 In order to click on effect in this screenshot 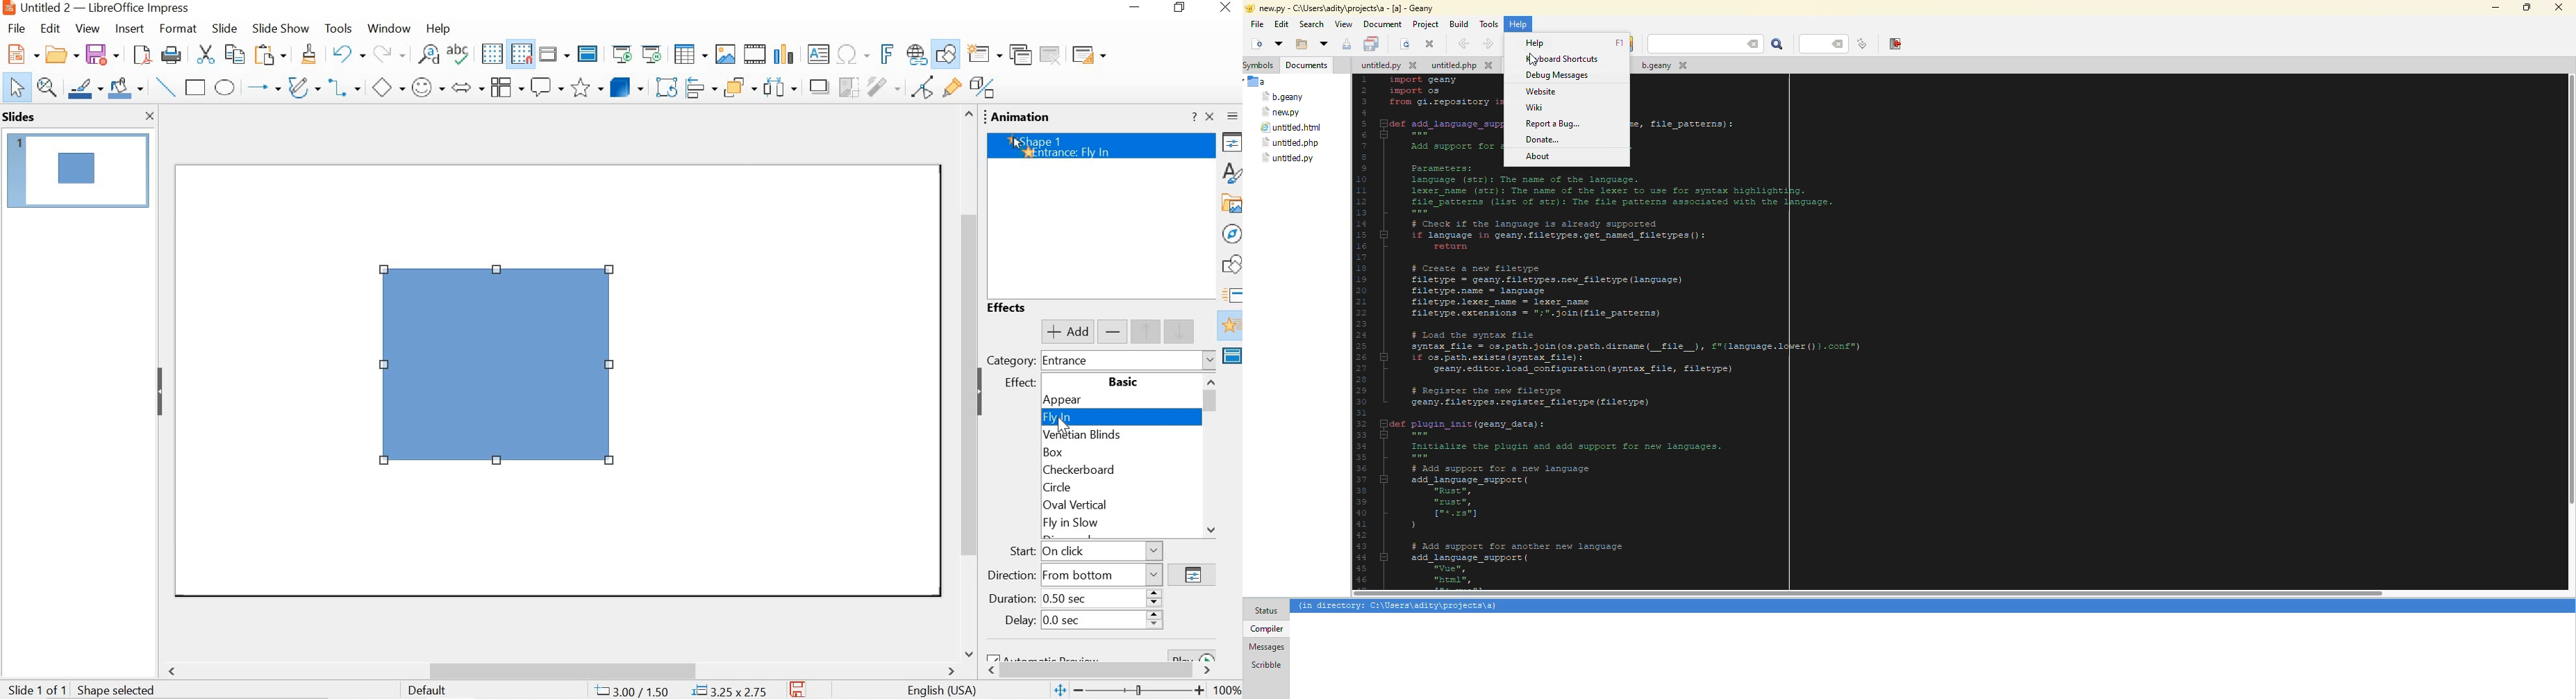, I will do `click(1017, 385)`.